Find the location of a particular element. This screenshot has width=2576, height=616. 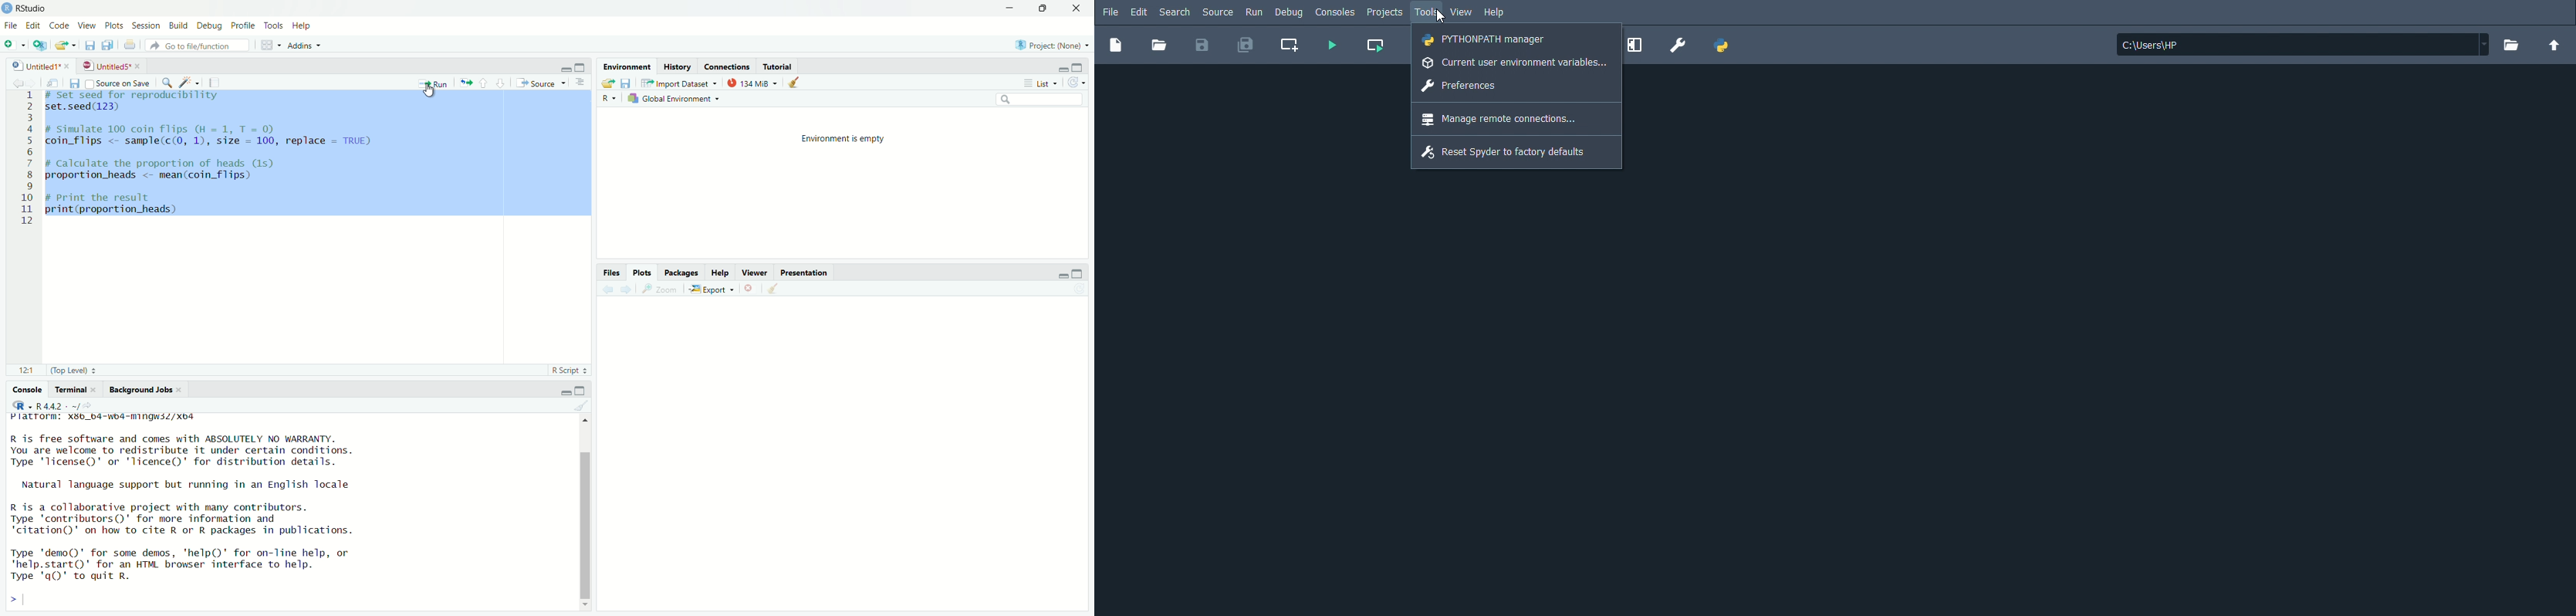

save workspace as is located at coordinates (628, 83).